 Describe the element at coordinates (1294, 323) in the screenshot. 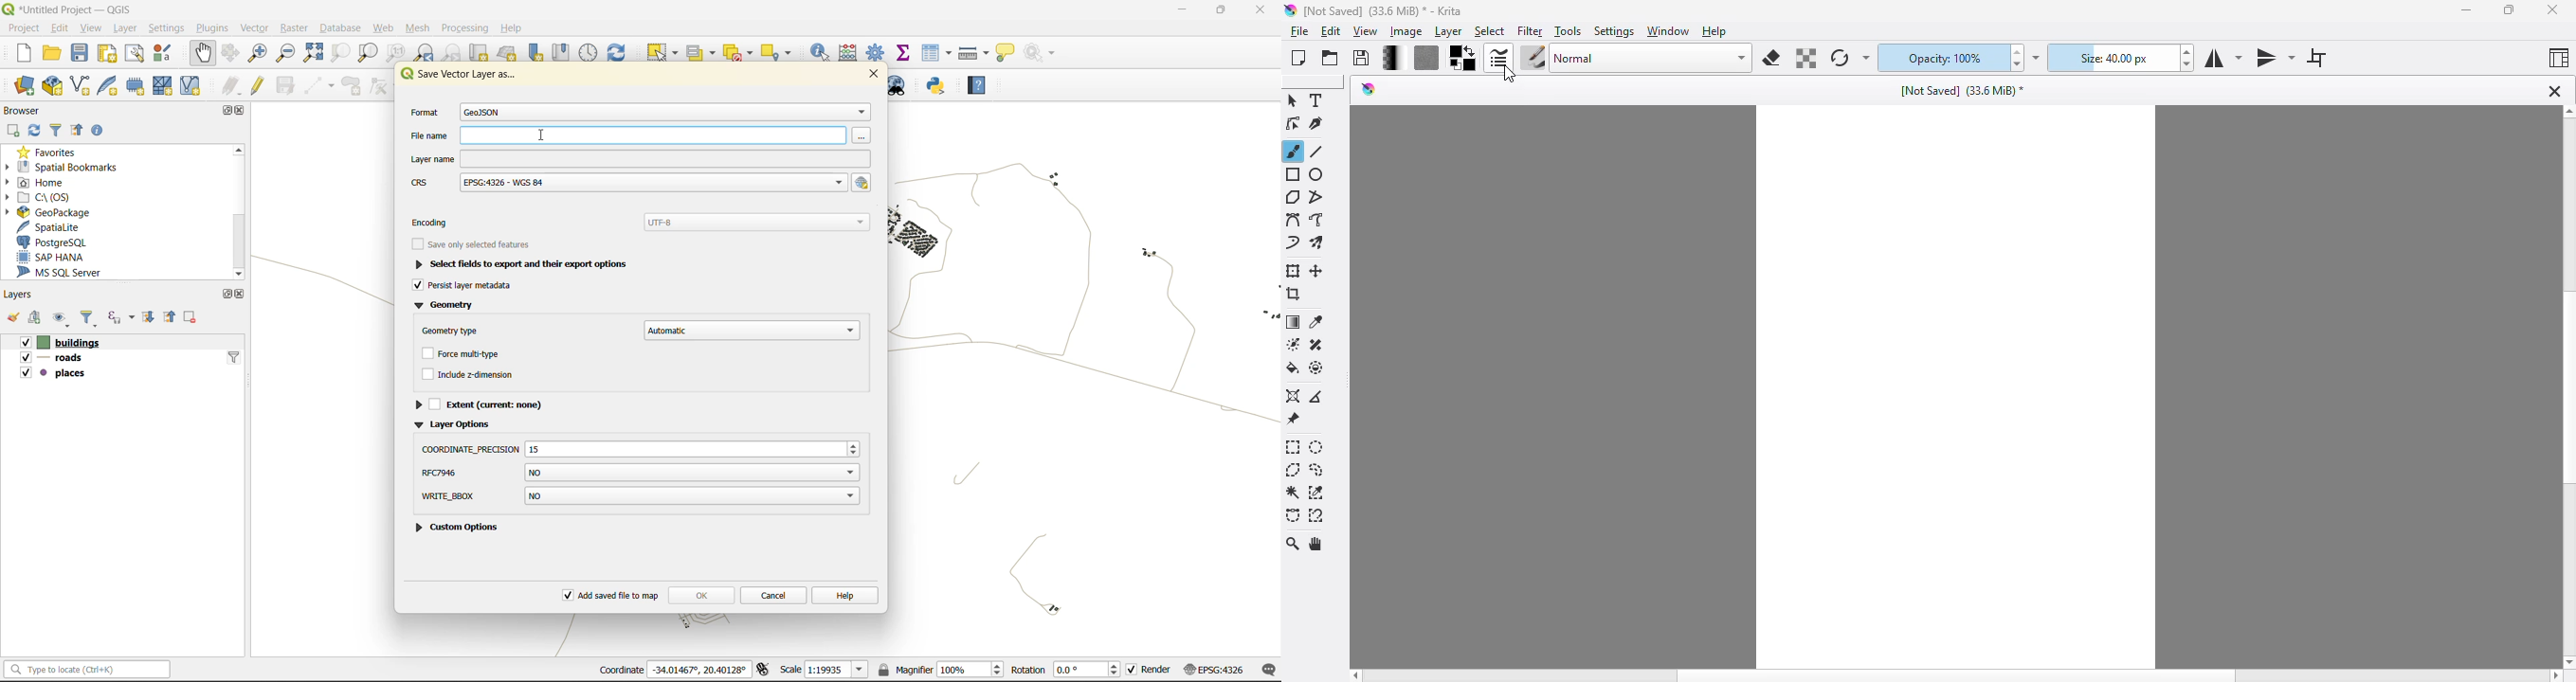

I see `draw a gradient` at that location.